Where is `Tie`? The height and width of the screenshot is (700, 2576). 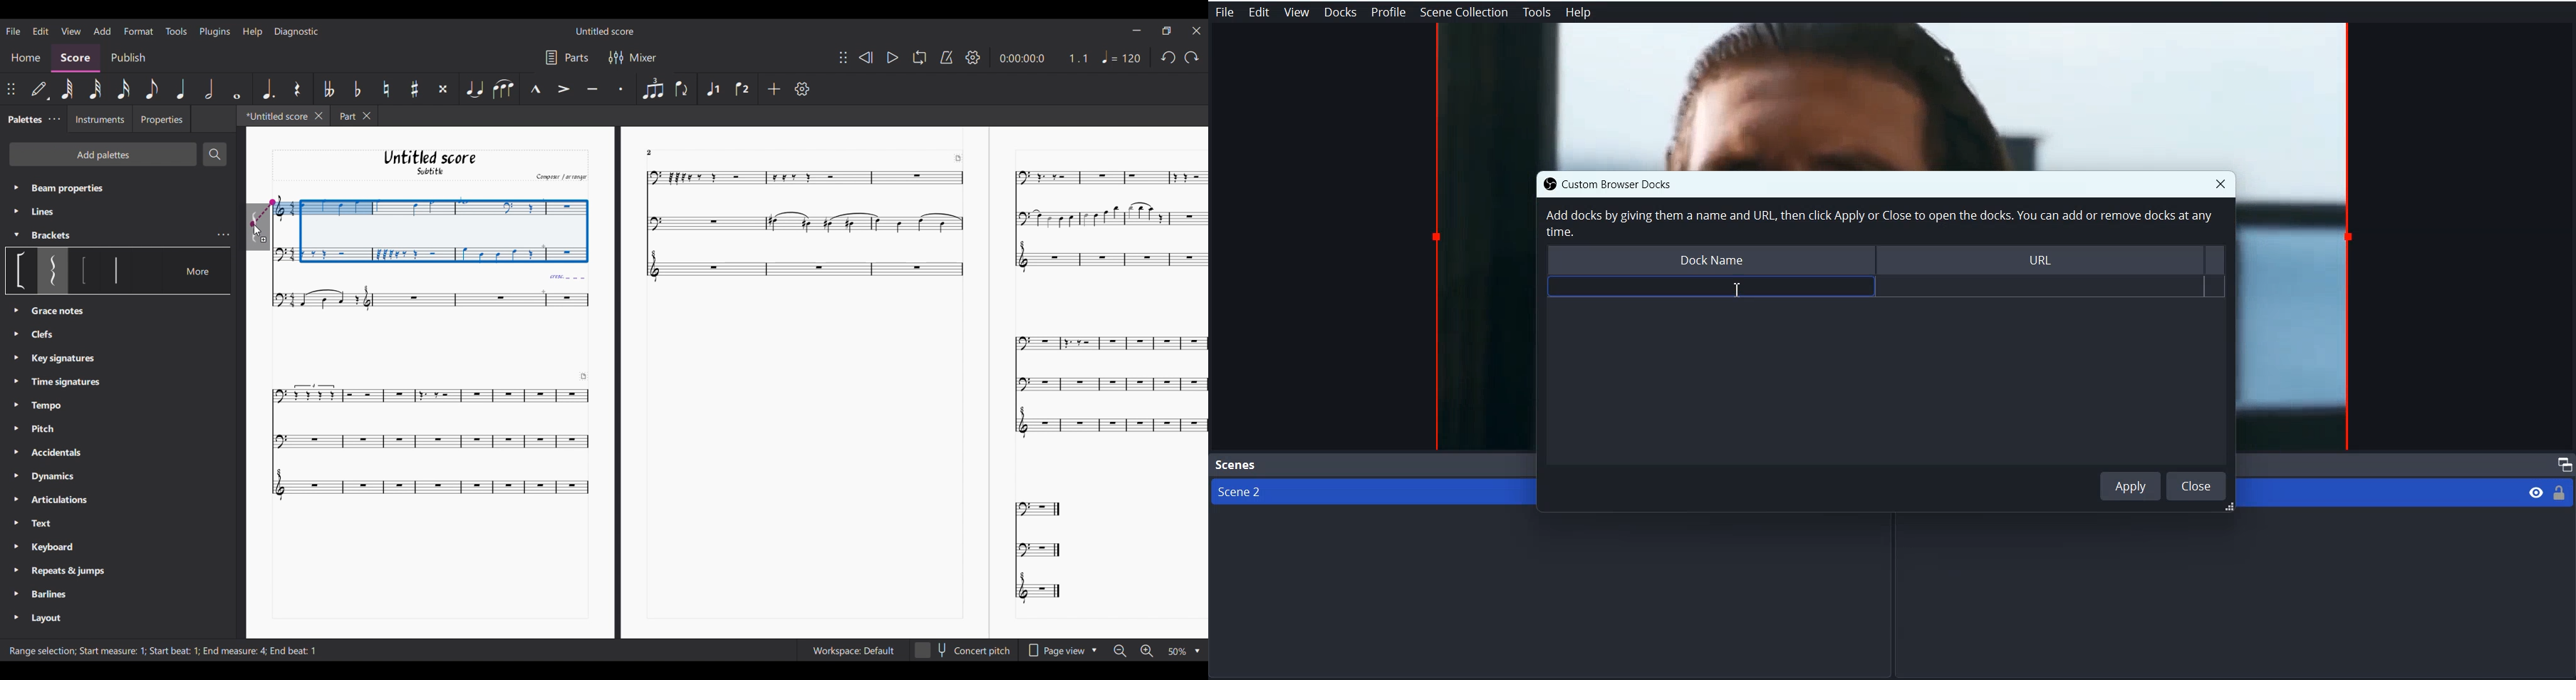
Tie is located at coordinates (474, 89).